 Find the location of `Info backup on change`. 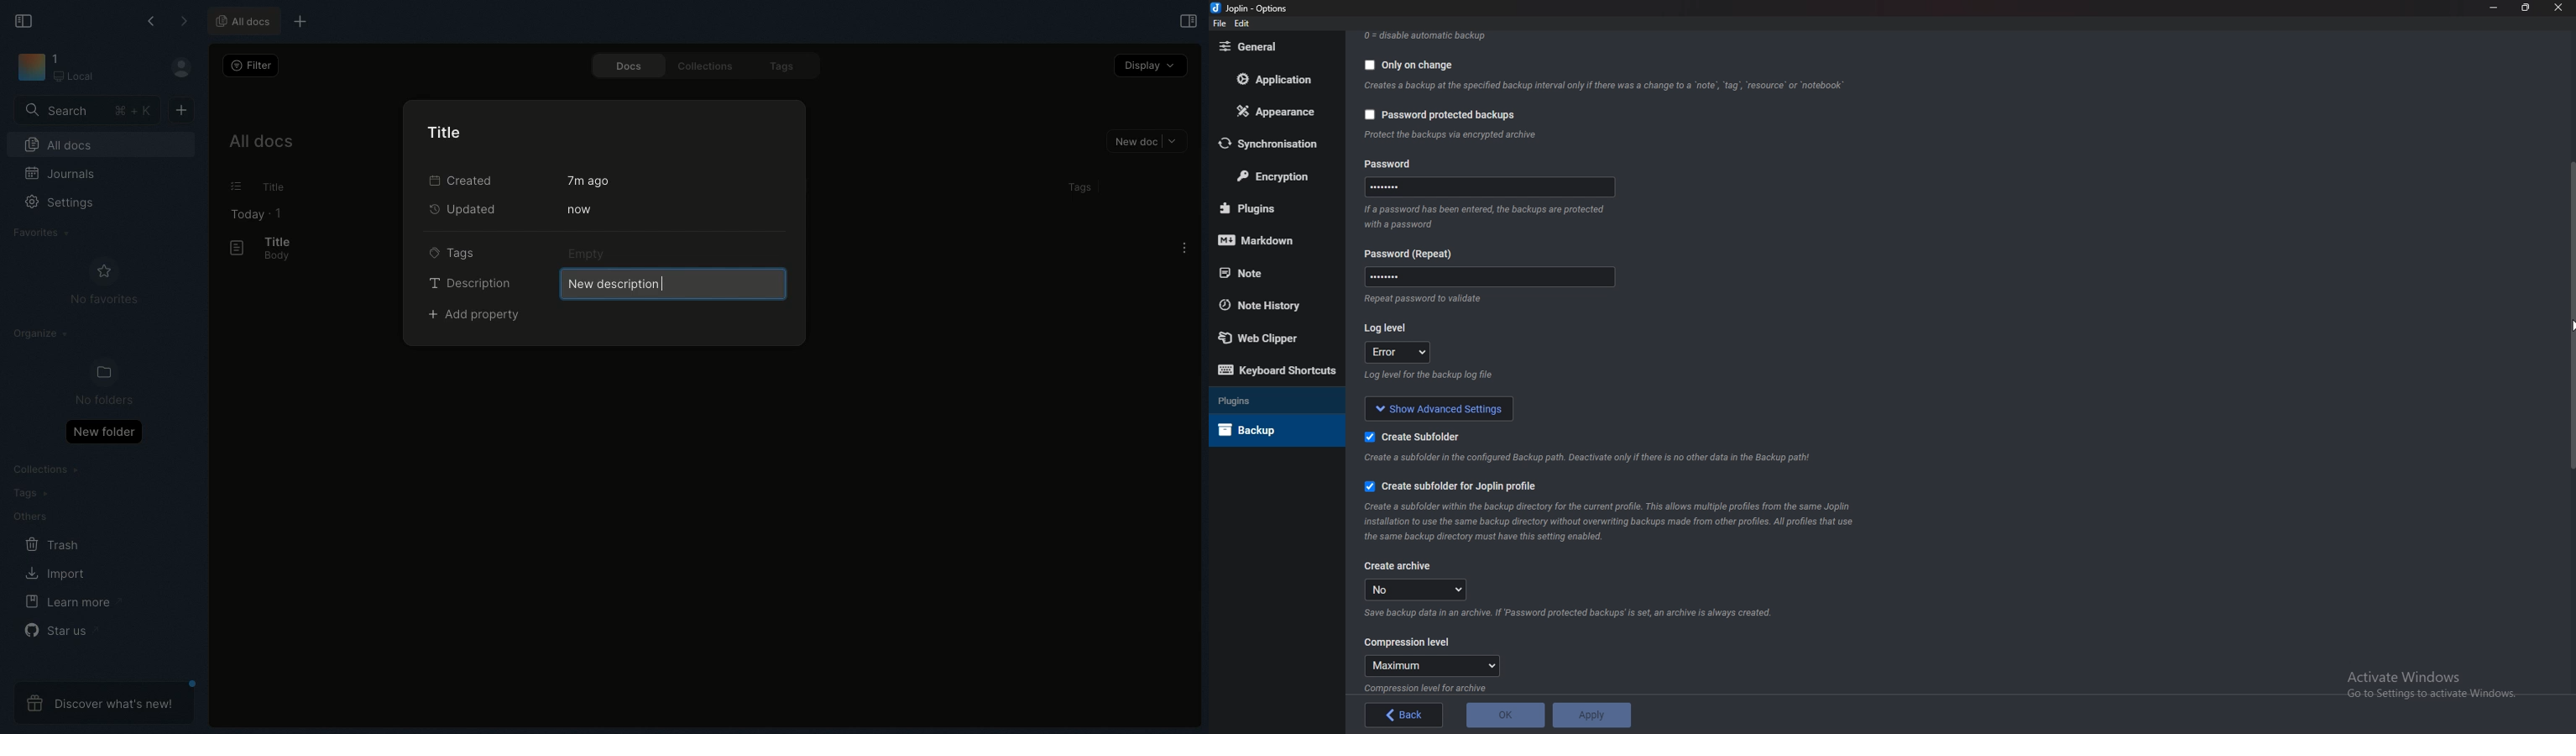

Info backup on change is located at coordinates (1606, 86).